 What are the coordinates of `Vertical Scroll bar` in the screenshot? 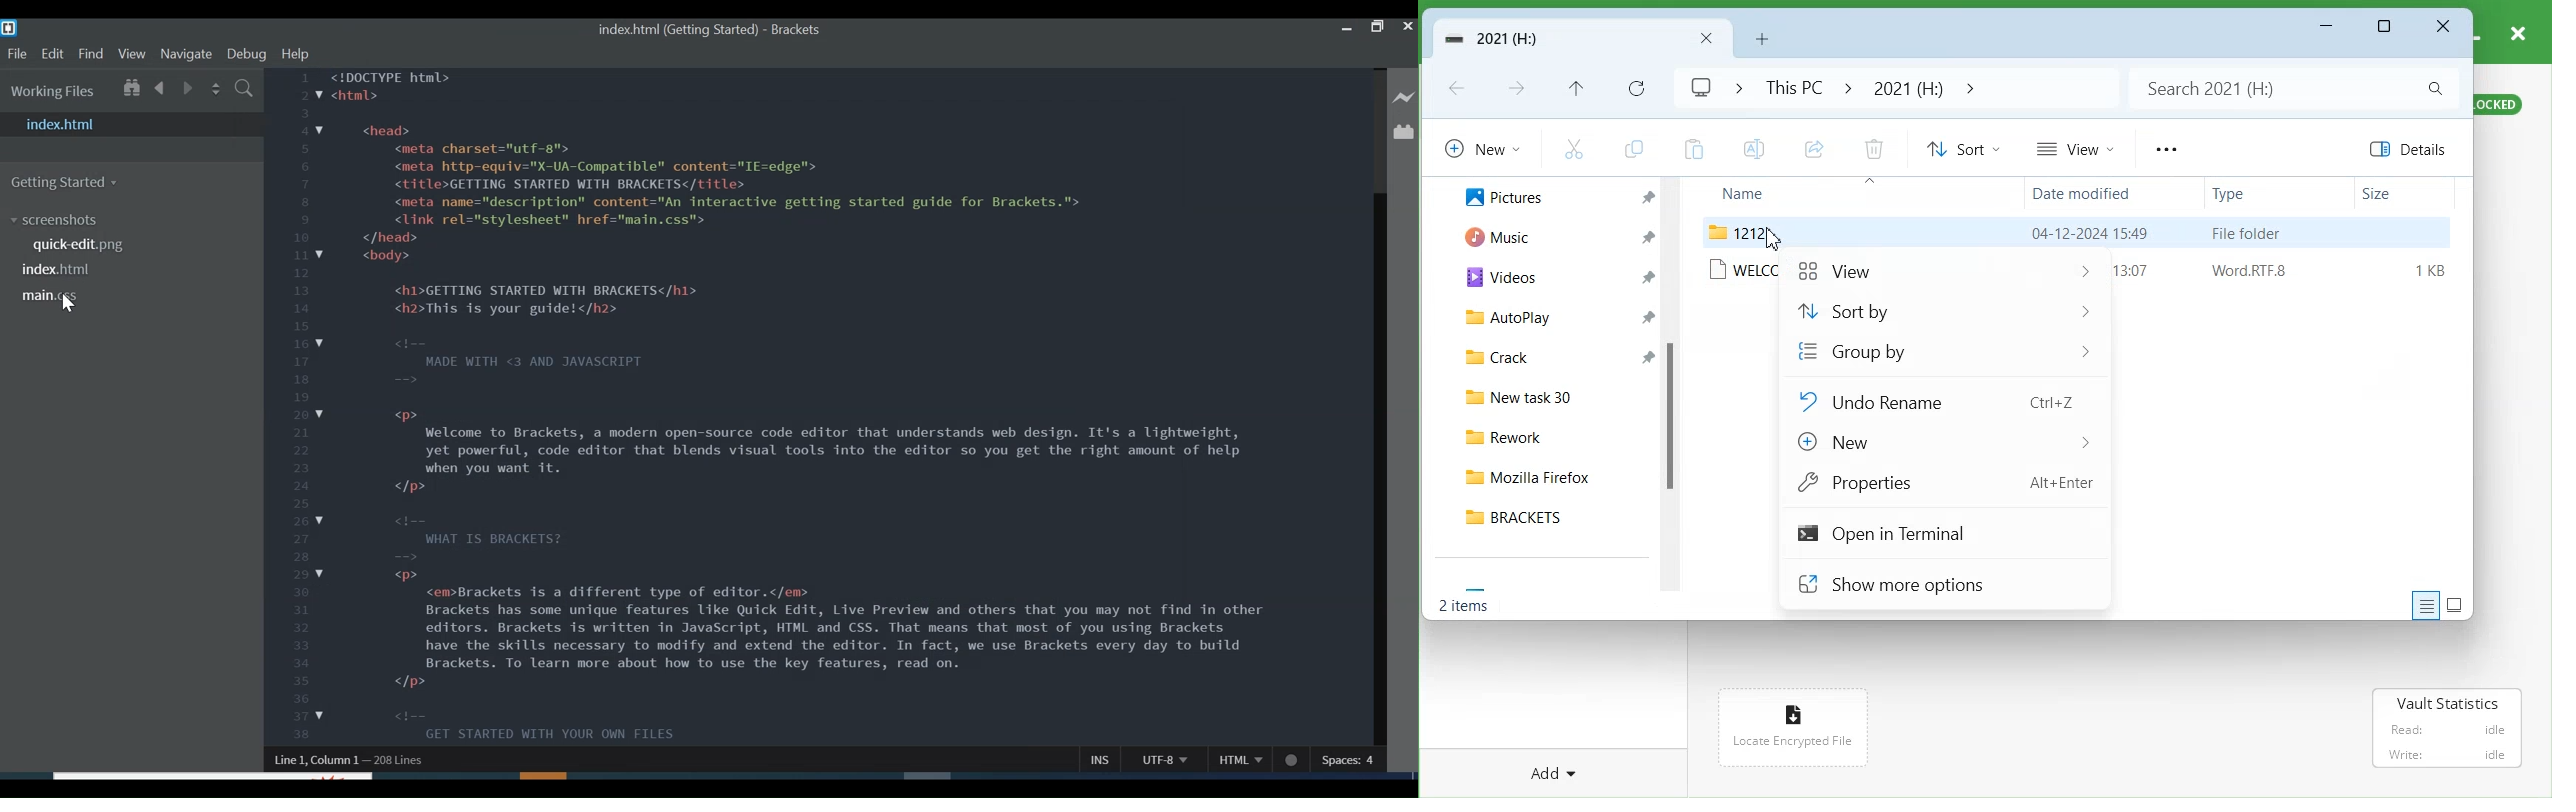 It's located at (1380, 468).